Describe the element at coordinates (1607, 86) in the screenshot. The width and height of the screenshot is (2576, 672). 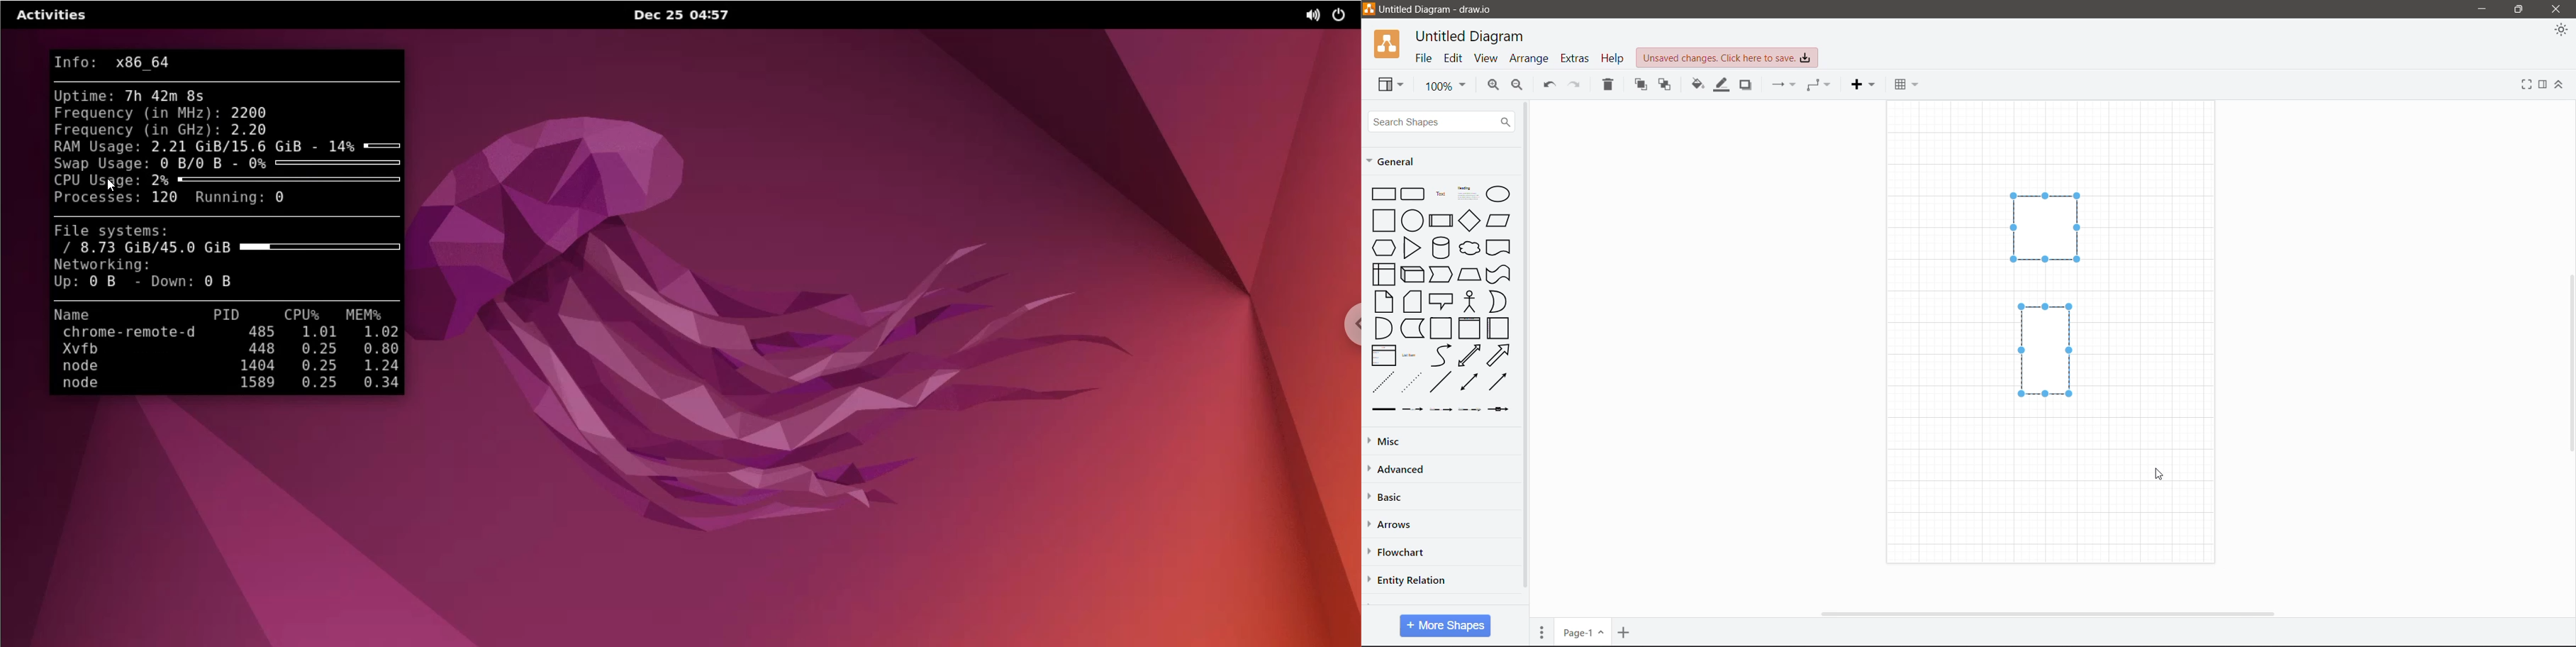
I see `Delete` at that location.